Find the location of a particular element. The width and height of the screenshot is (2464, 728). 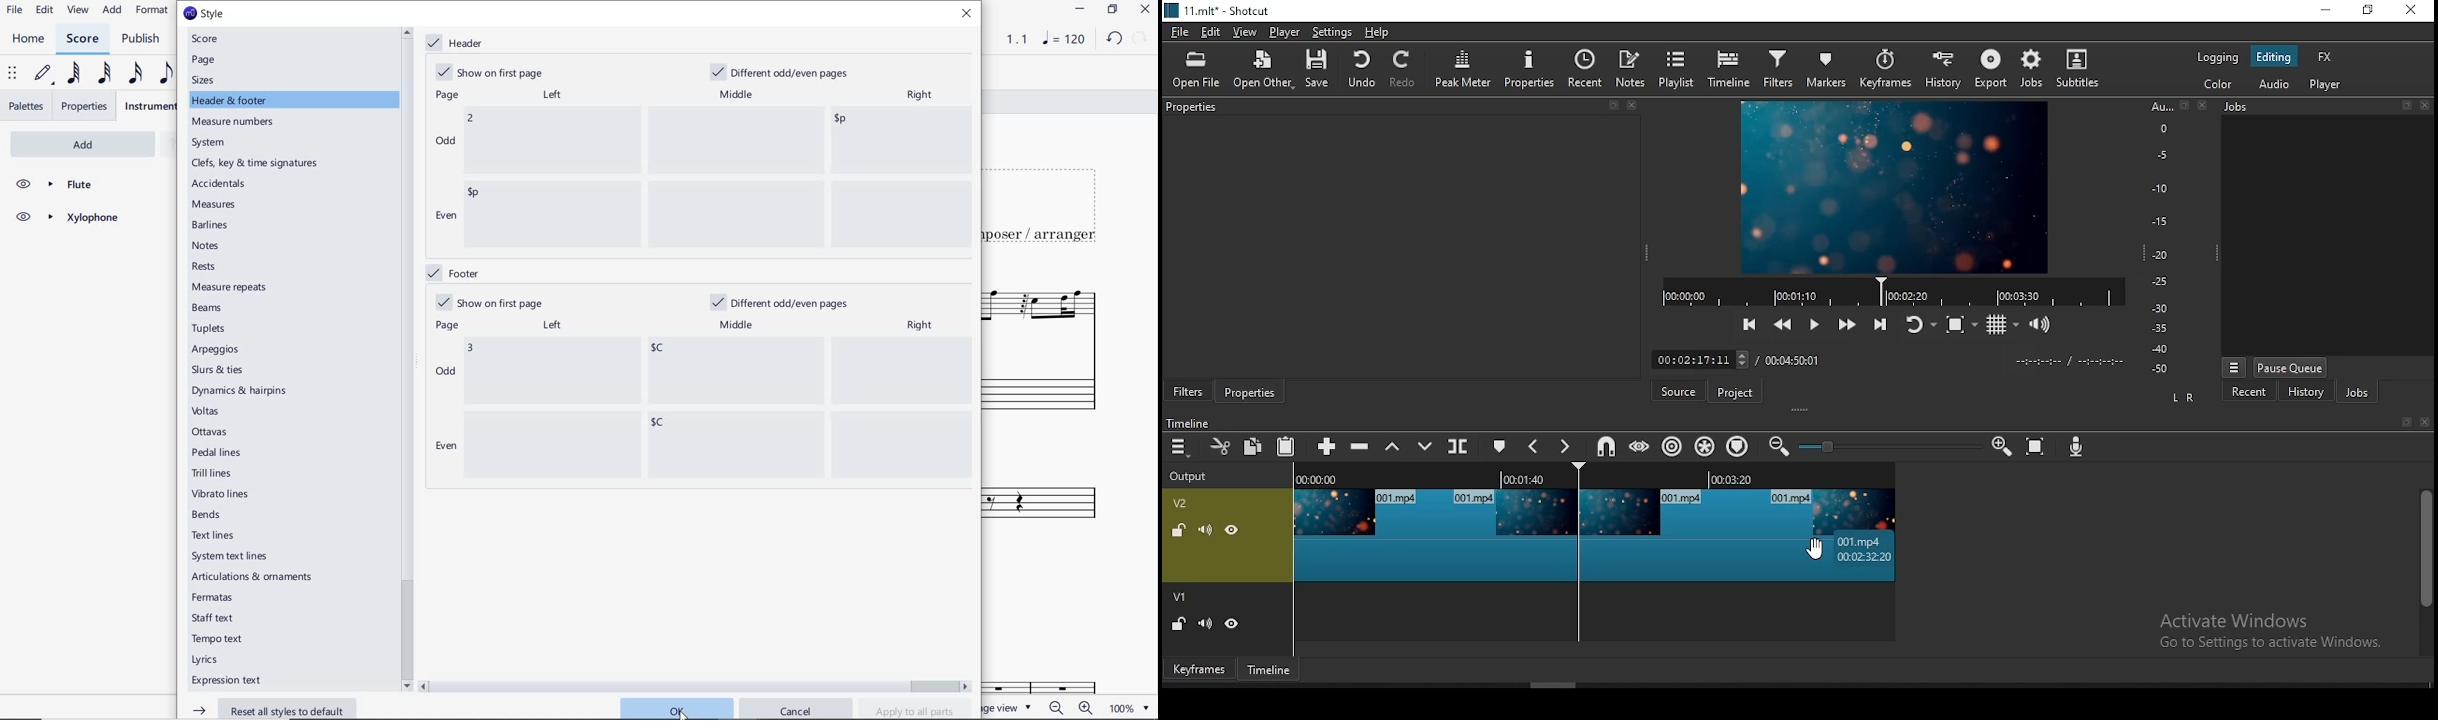

toggle grid display on the player is located at coordinates (2005, 324).